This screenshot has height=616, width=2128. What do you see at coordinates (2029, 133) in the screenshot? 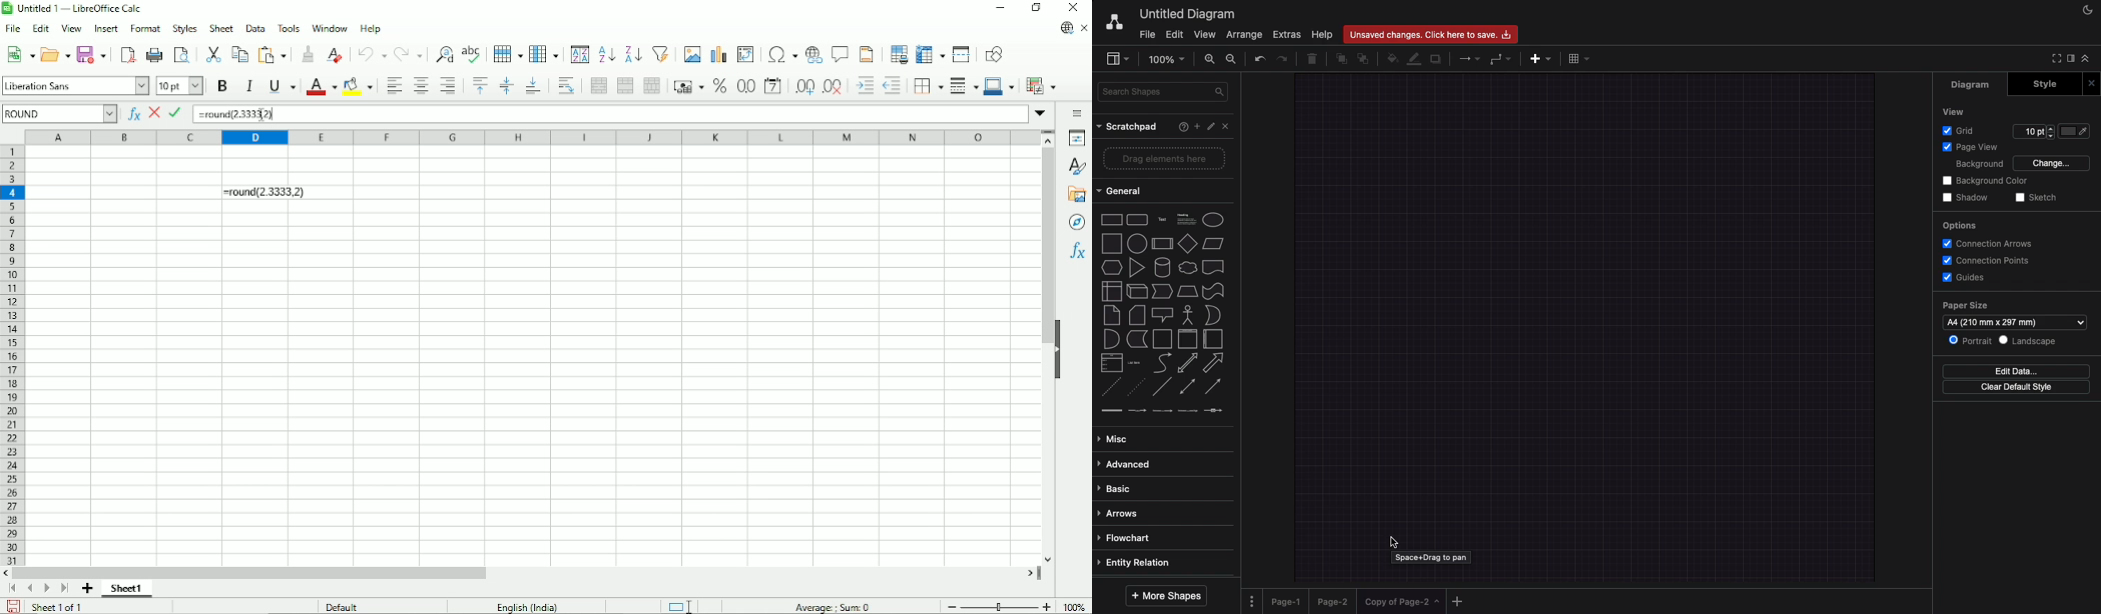
I see `10 pt` at bounding box center [2029, 133].